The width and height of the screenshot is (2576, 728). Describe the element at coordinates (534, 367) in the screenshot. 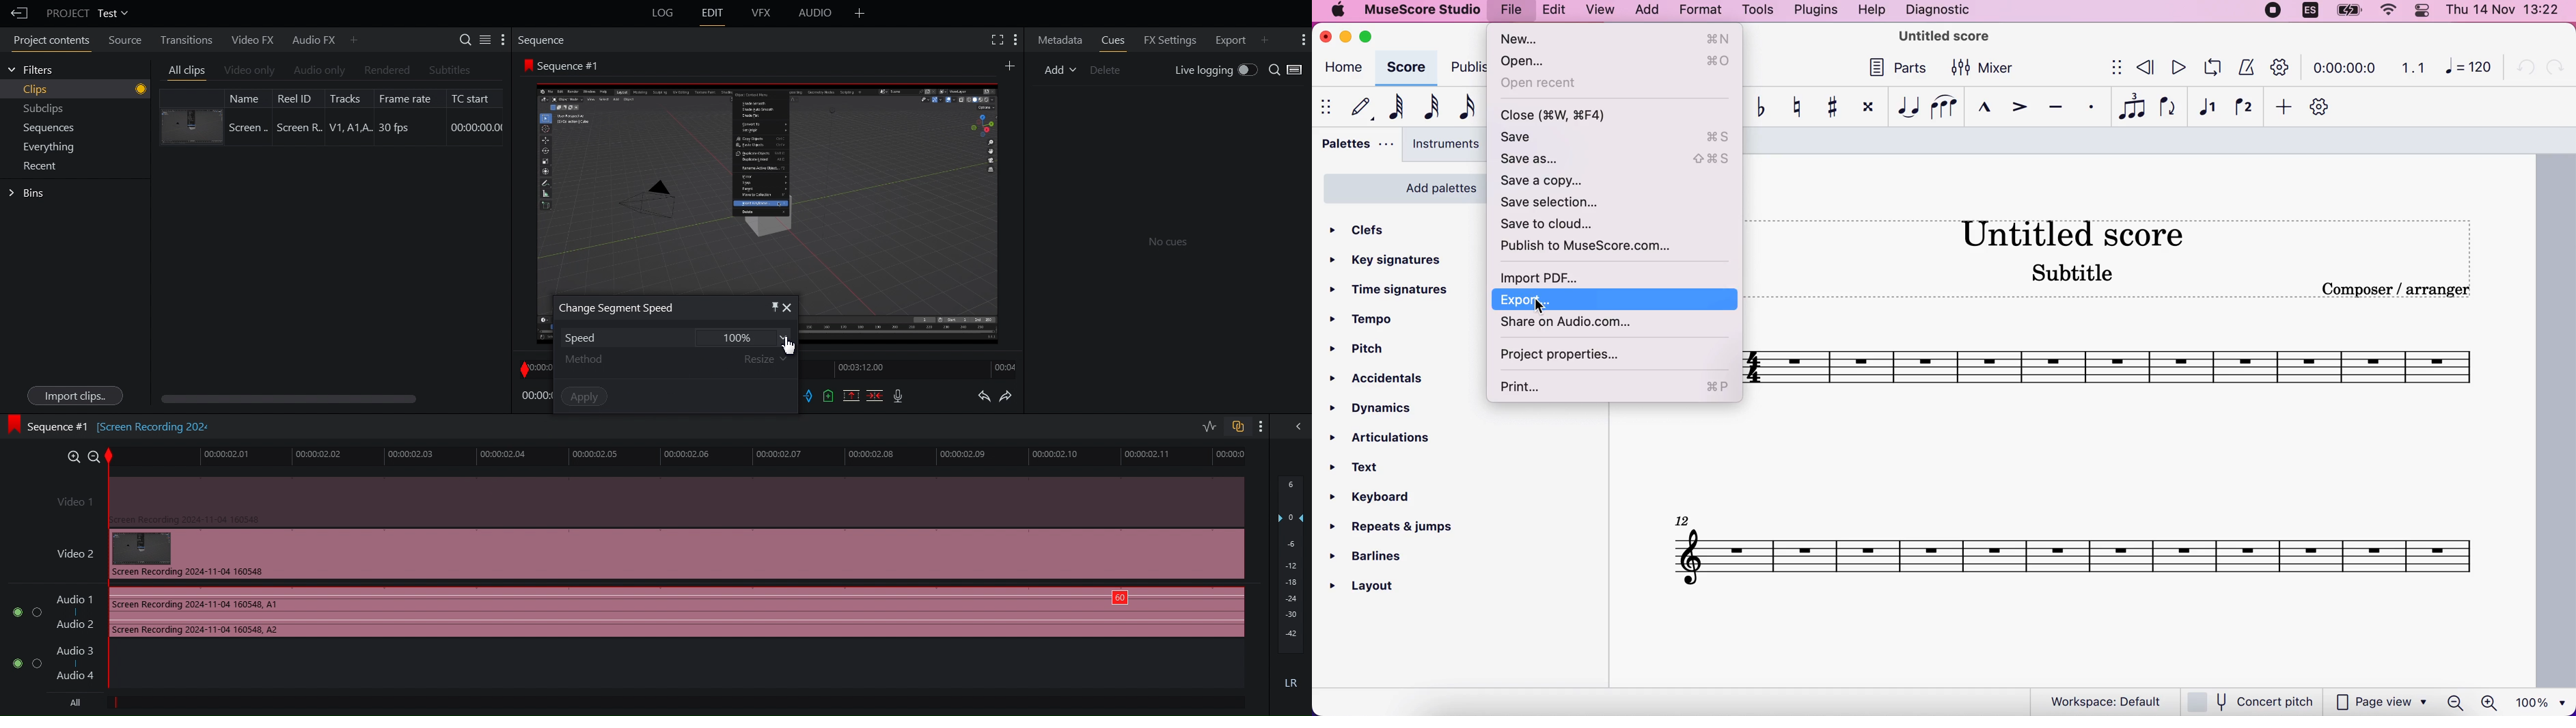

I see `Timeline` at that location.